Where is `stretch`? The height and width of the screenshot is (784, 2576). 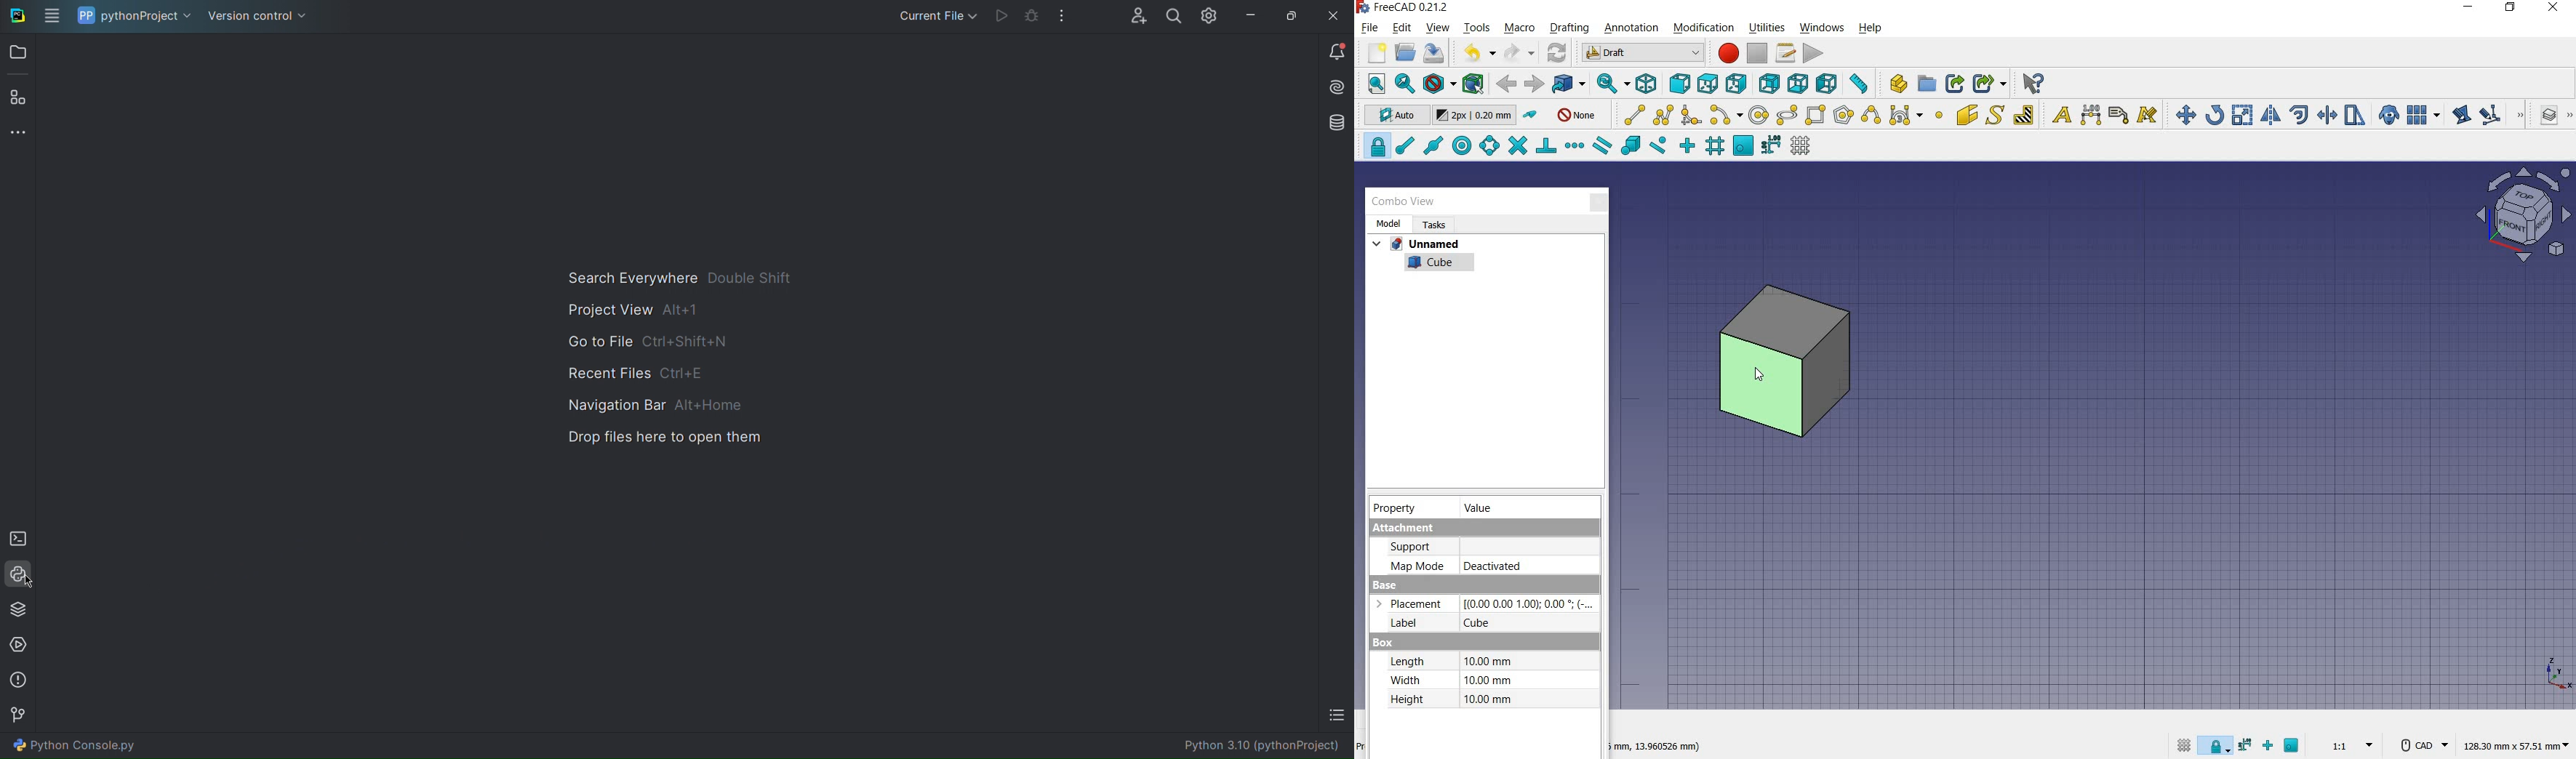 stretch is located at coordinates (2355, 116).